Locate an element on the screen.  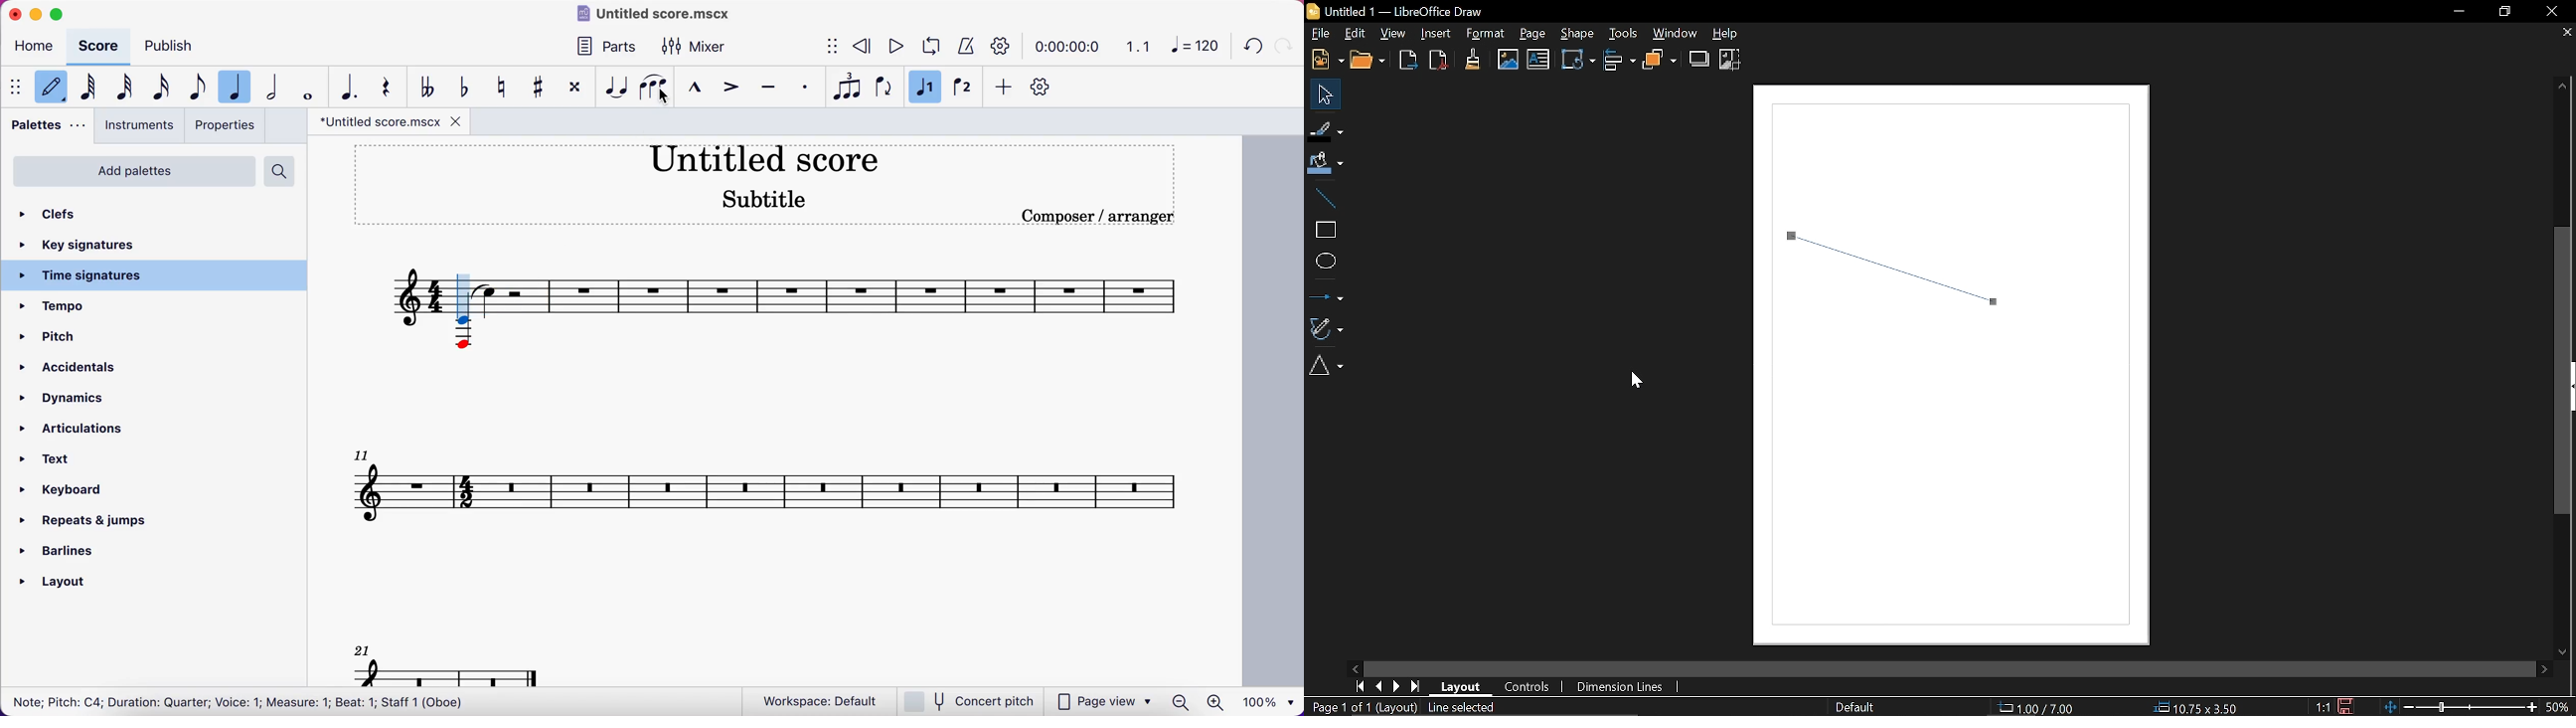
tenuto is located at coordinates (768, 89).